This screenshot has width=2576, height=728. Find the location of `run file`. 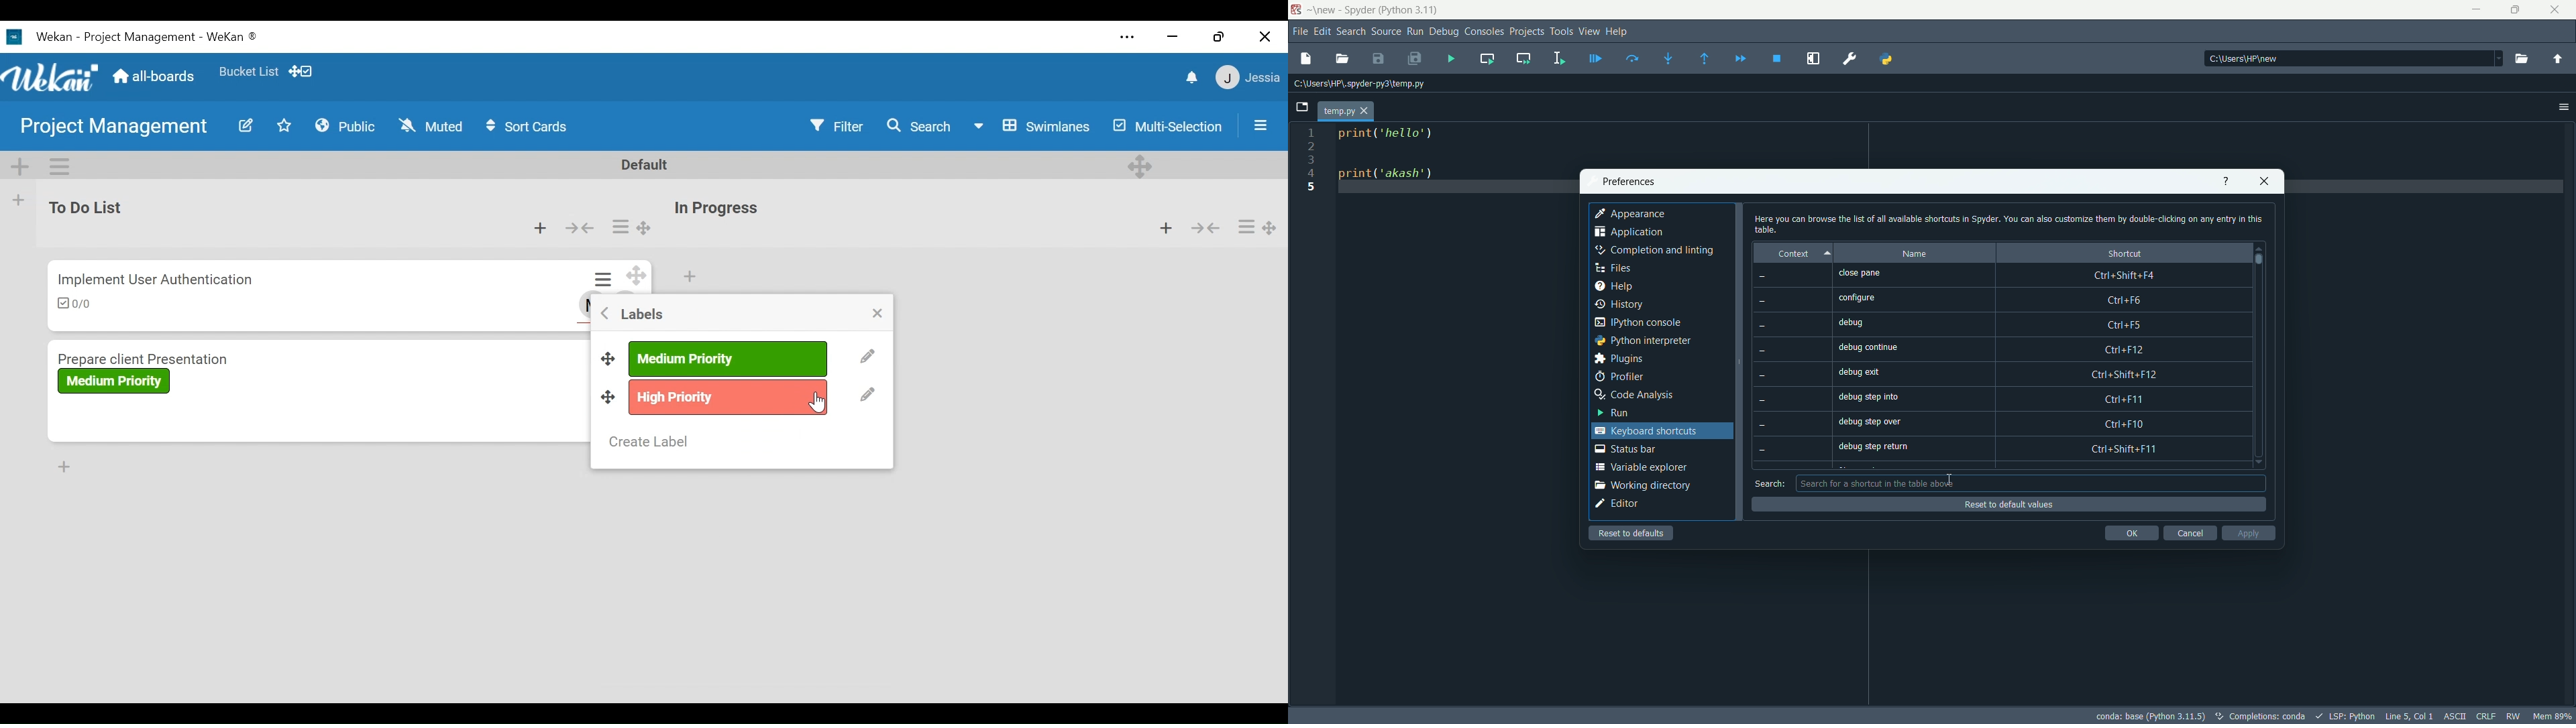

run file is located at coordinates (1451, 58).